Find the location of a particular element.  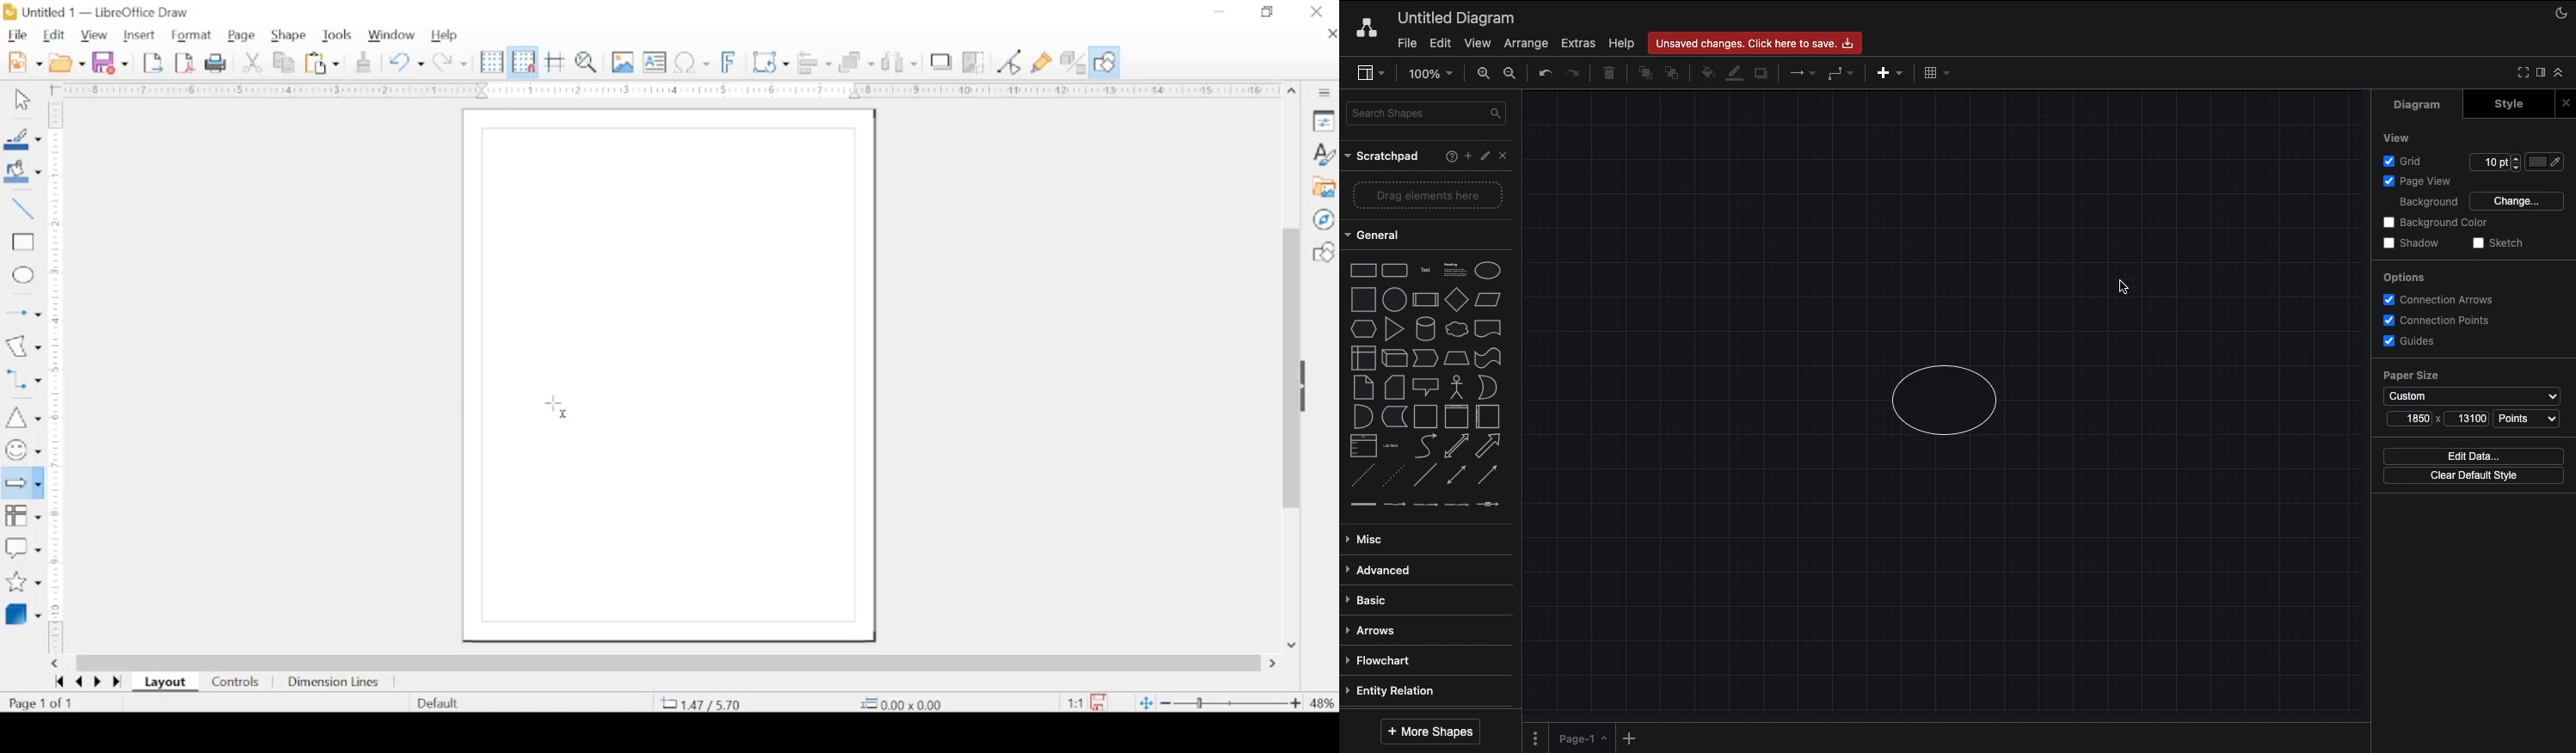

Scrathpad is located at coordinates (1383, 156).